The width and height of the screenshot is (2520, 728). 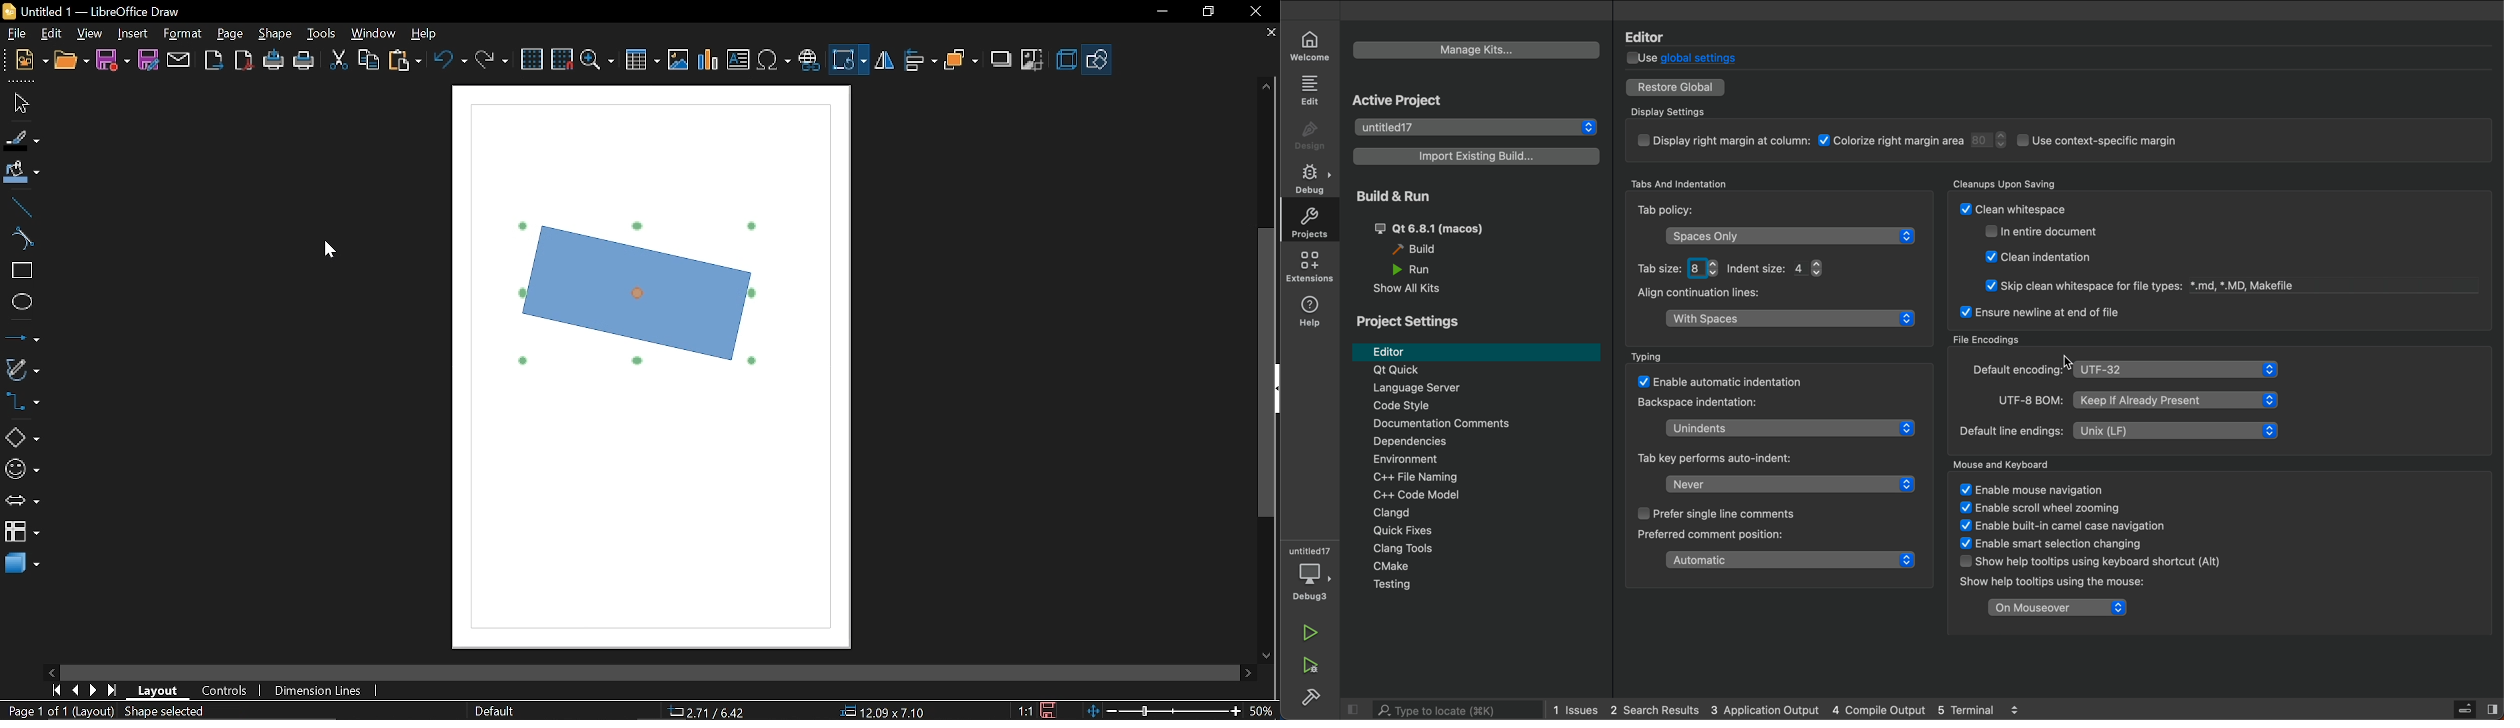 What do you see at coordinates (21, 470) in the screenshot?
I see `Symbol shapes` at bounding box center [21, 470].